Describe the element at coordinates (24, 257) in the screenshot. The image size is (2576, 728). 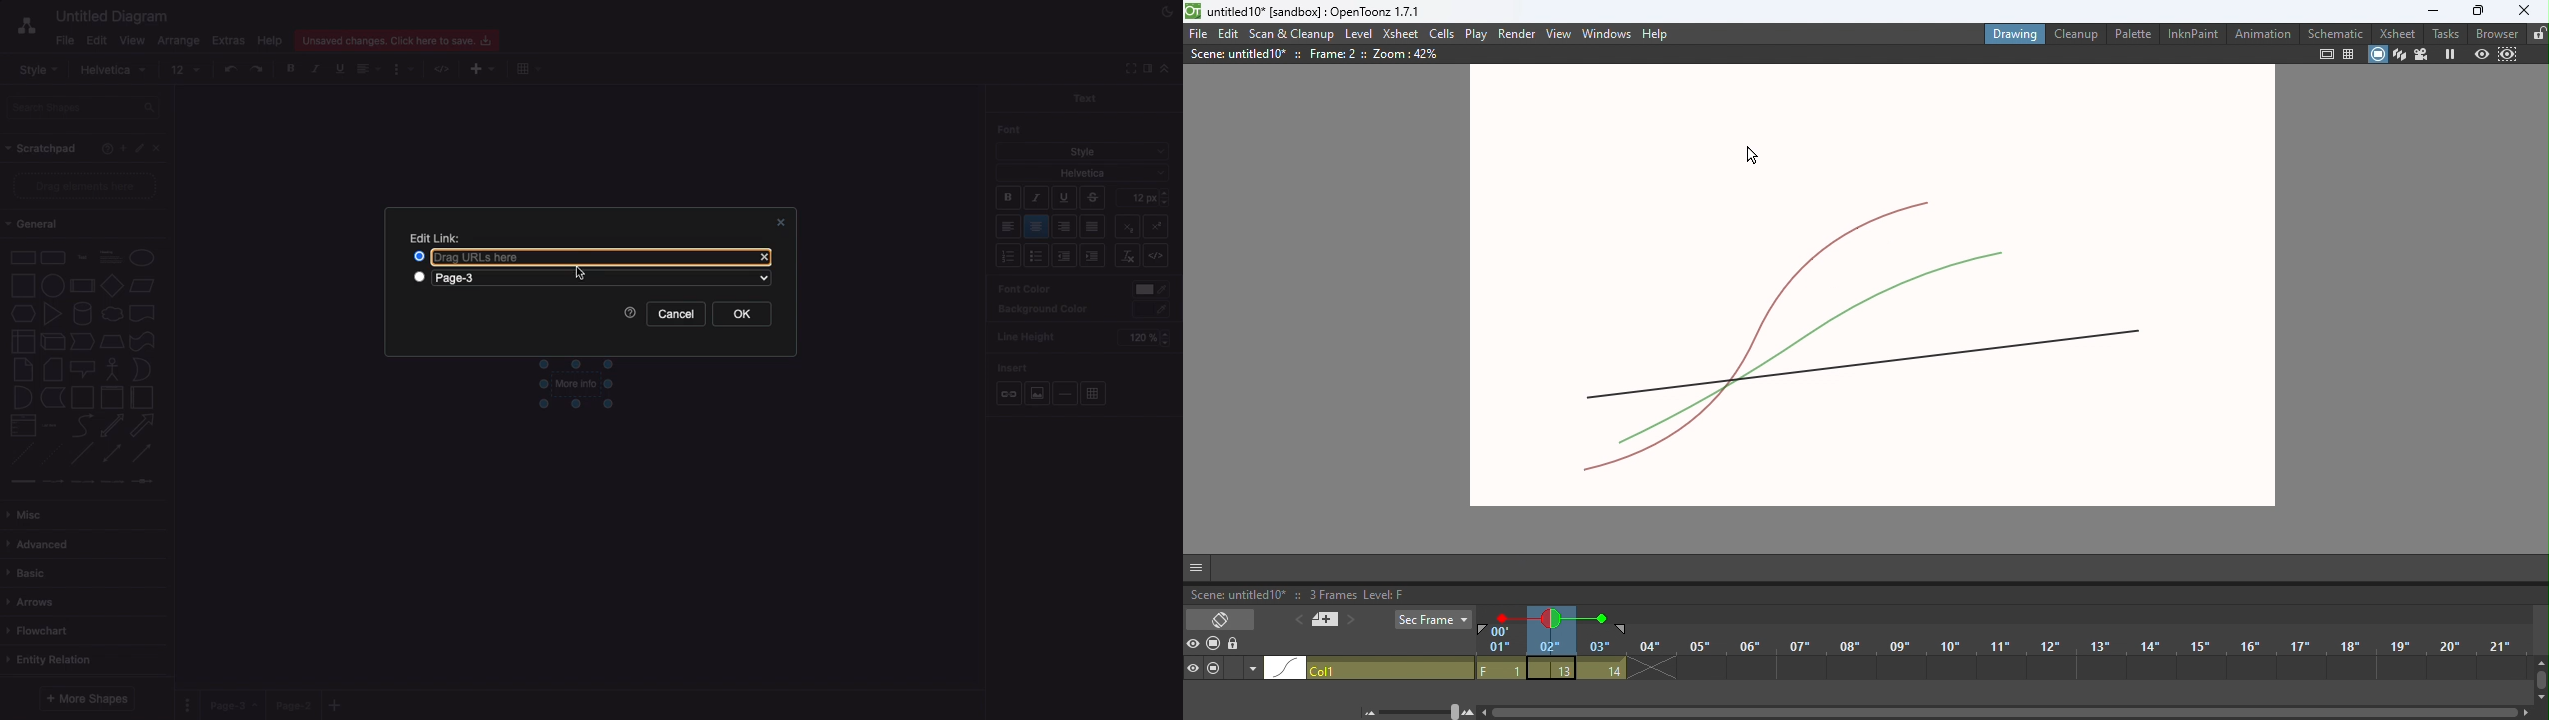
I see `rectangle` at that location.